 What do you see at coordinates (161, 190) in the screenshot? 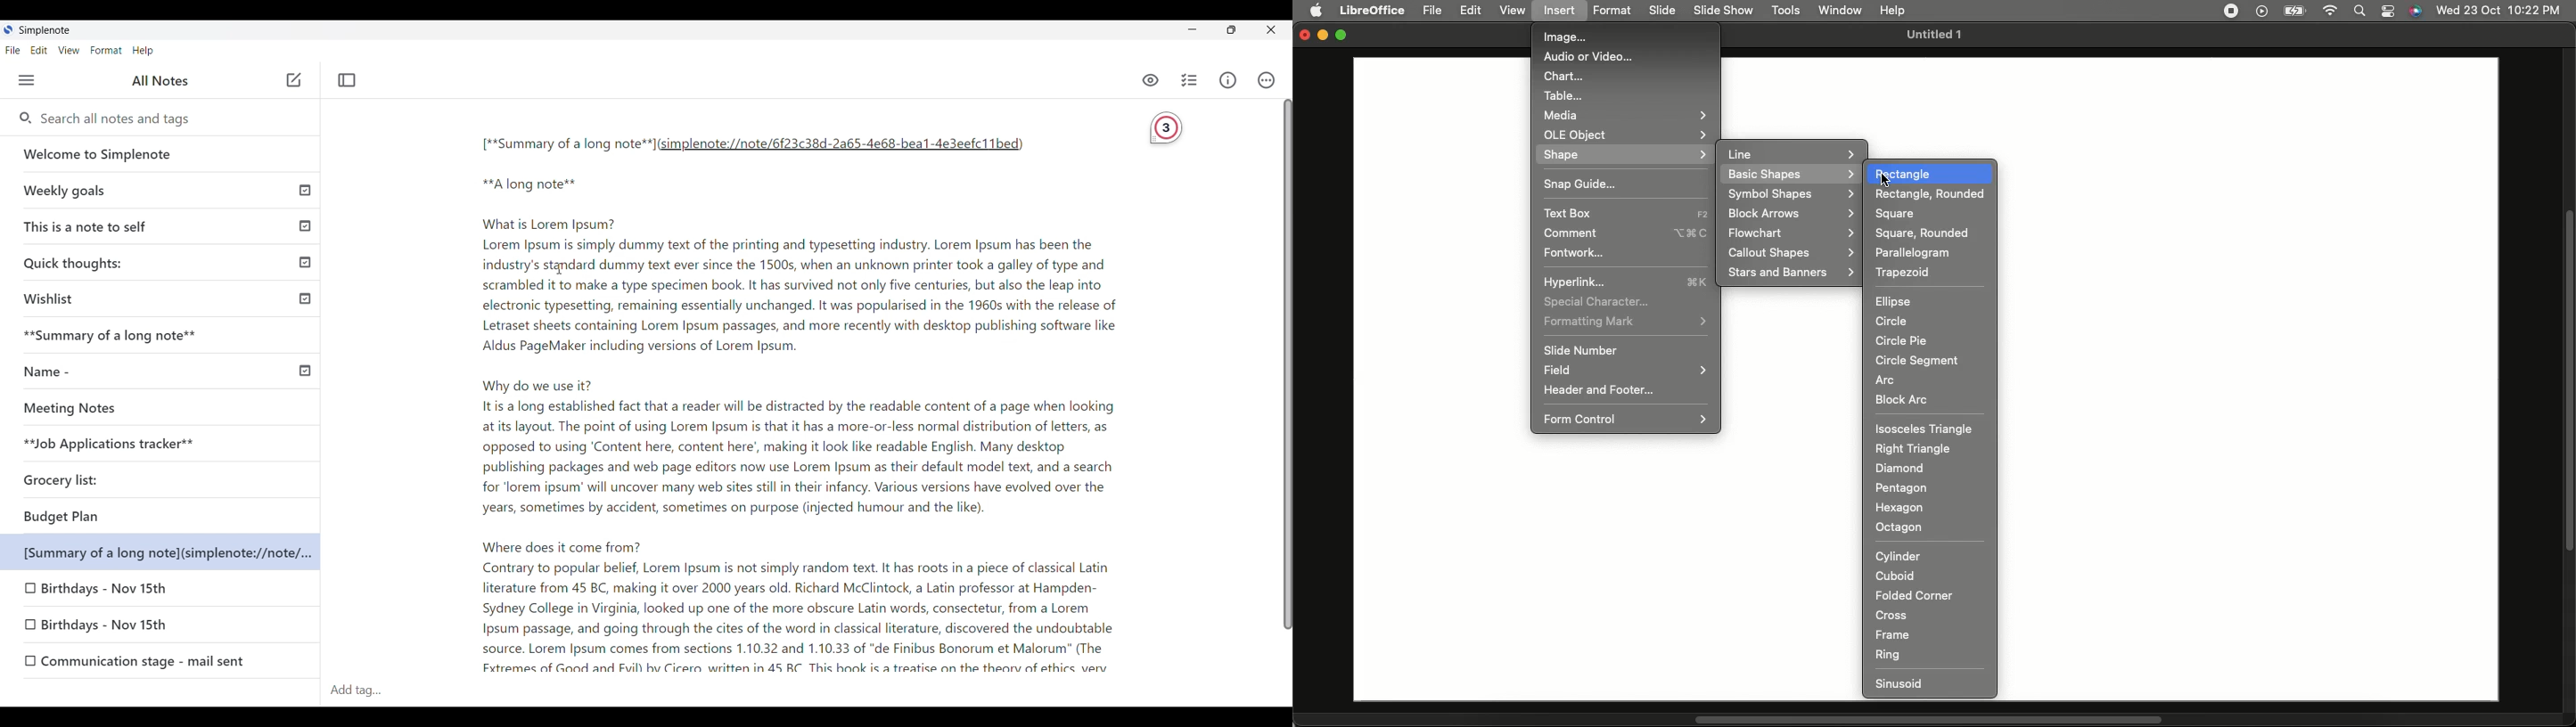
I see `Weekly goals` at bounding box center [161, 190].